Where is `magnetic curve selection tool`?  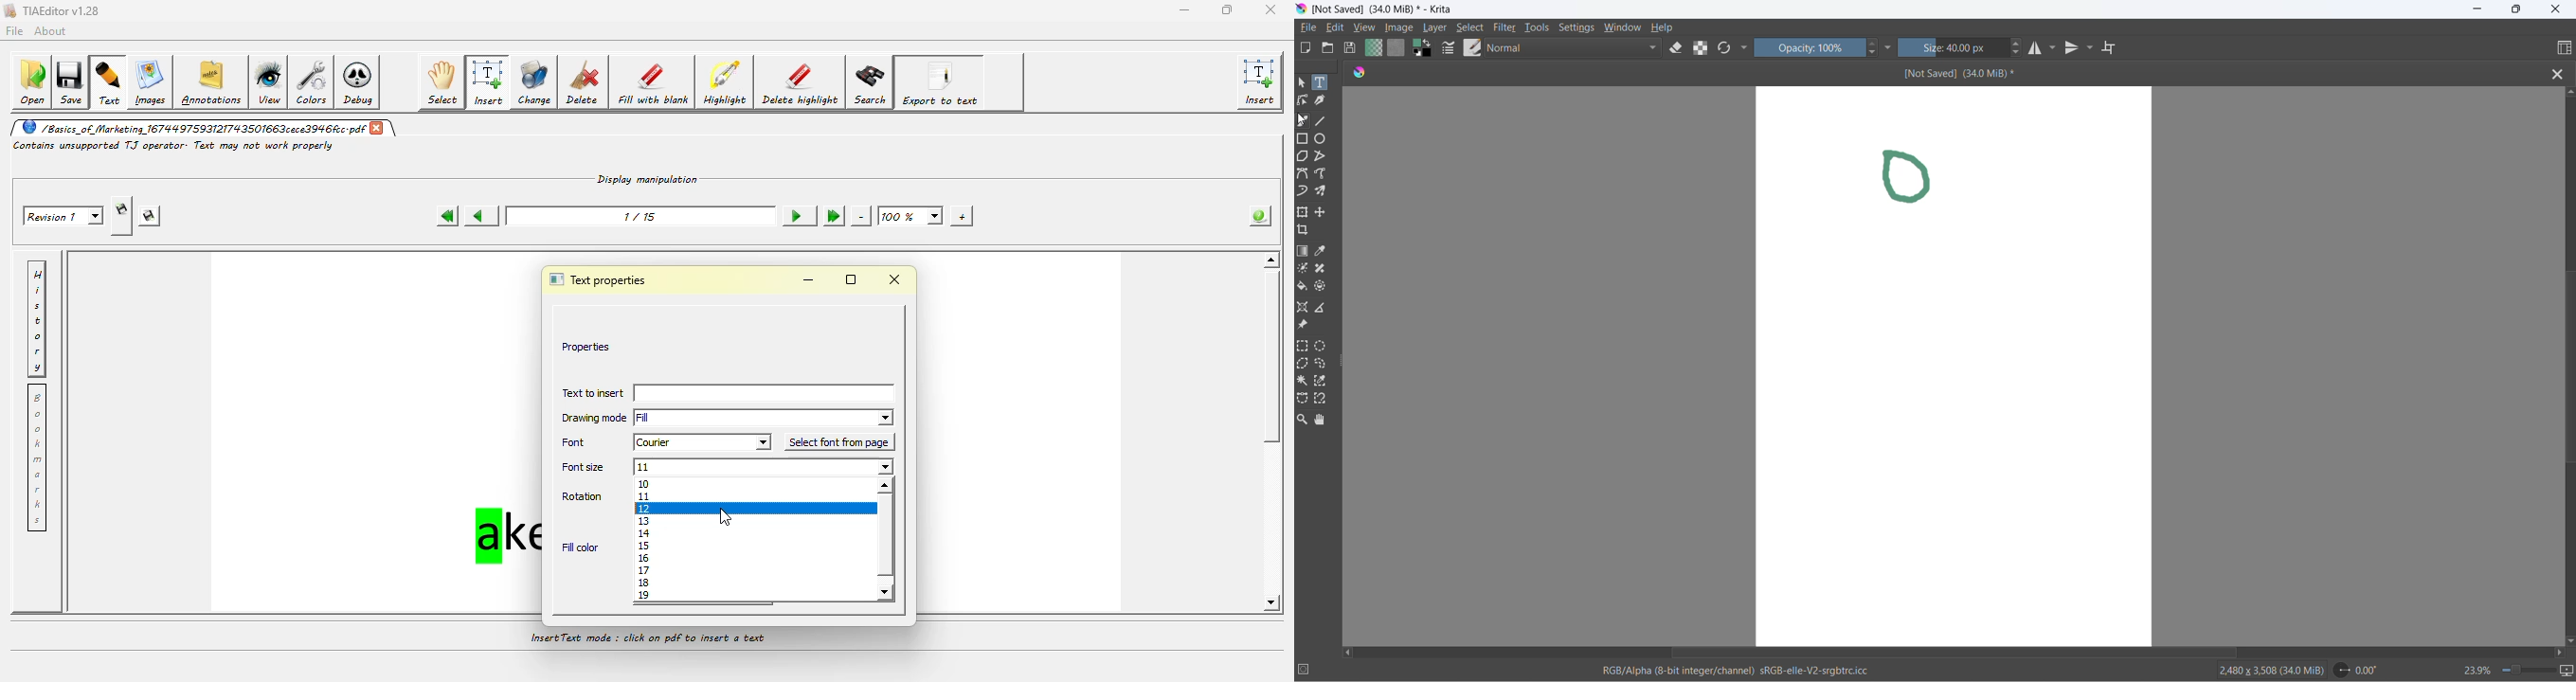 magnetic curve selection tool is located at coordinates (1323, 399).